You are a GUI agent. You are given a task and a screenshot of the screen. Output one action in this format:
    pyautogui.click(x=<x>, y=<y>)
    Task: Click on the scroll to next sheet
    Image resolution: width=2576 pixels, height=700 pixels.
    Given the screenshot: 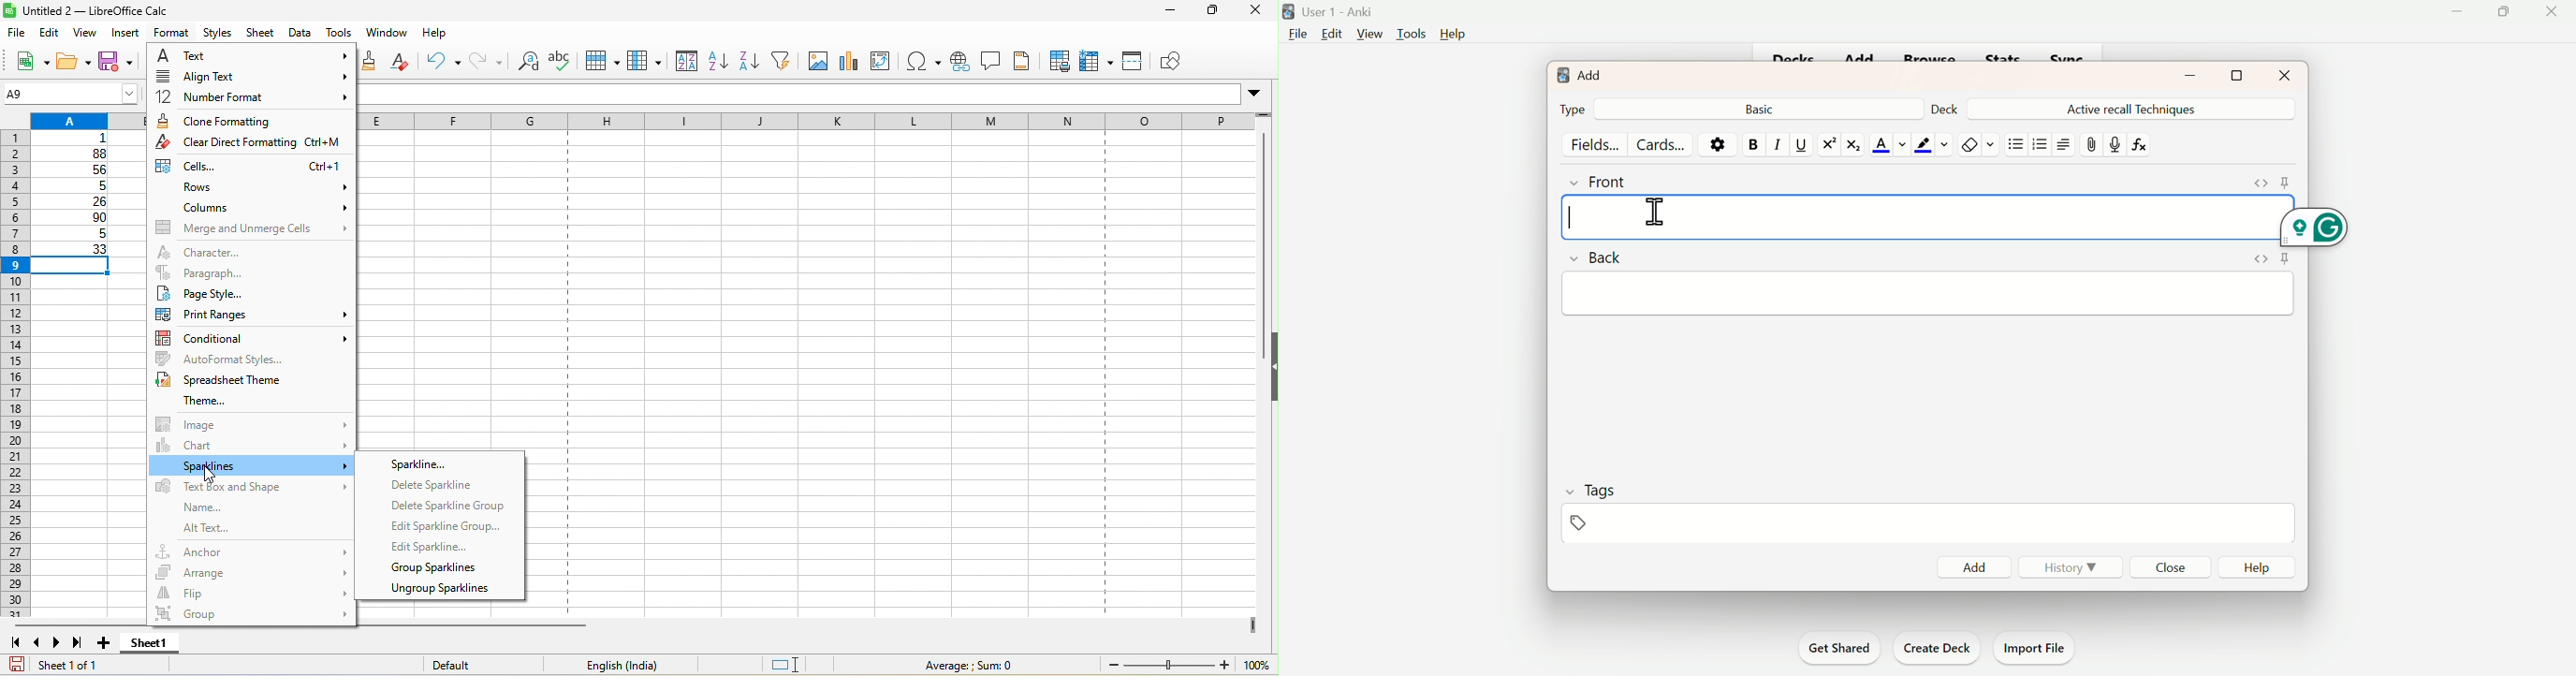 What is the action you would take?
    pyautogui.click(x=61, y=645)
    